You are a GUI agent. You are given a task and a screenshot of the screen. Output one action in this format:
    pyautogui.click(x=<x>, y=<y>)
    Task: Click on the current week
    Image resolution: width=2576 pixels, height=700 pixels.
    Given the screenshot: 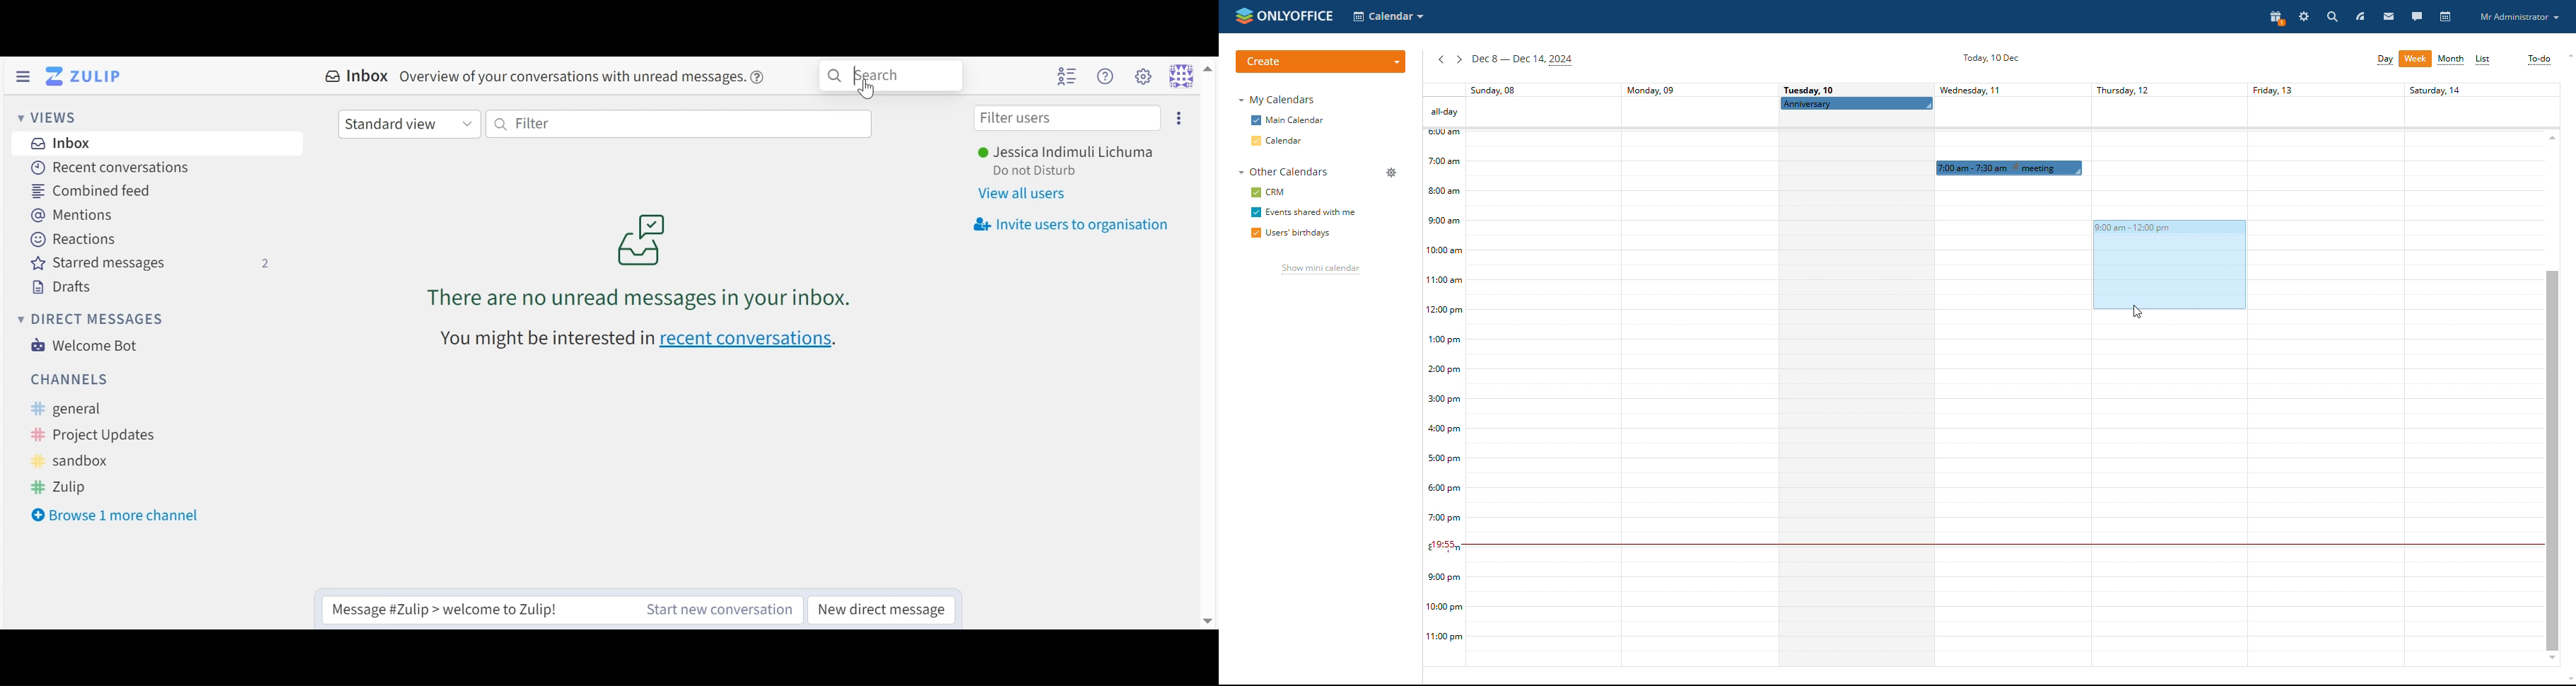 What is the action you would take?
    pyautogui.click(x=1523, y=61)
    